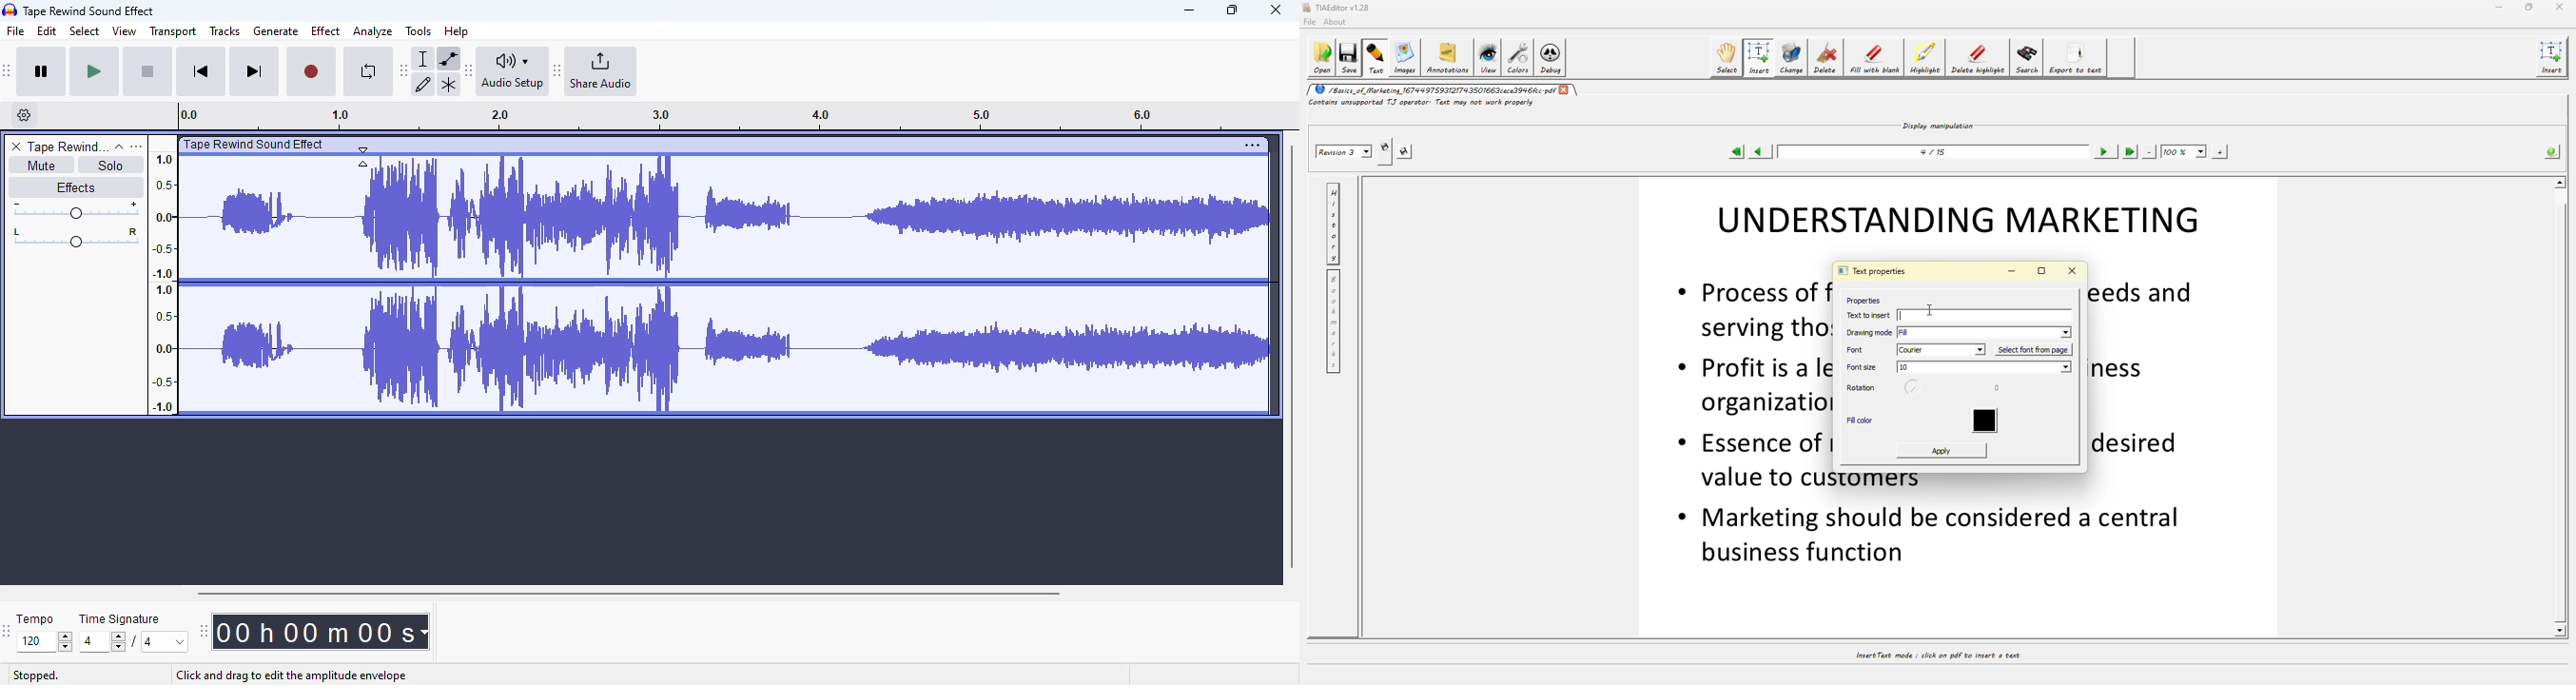  I want to click on Pan left/right, so click(76, 238).